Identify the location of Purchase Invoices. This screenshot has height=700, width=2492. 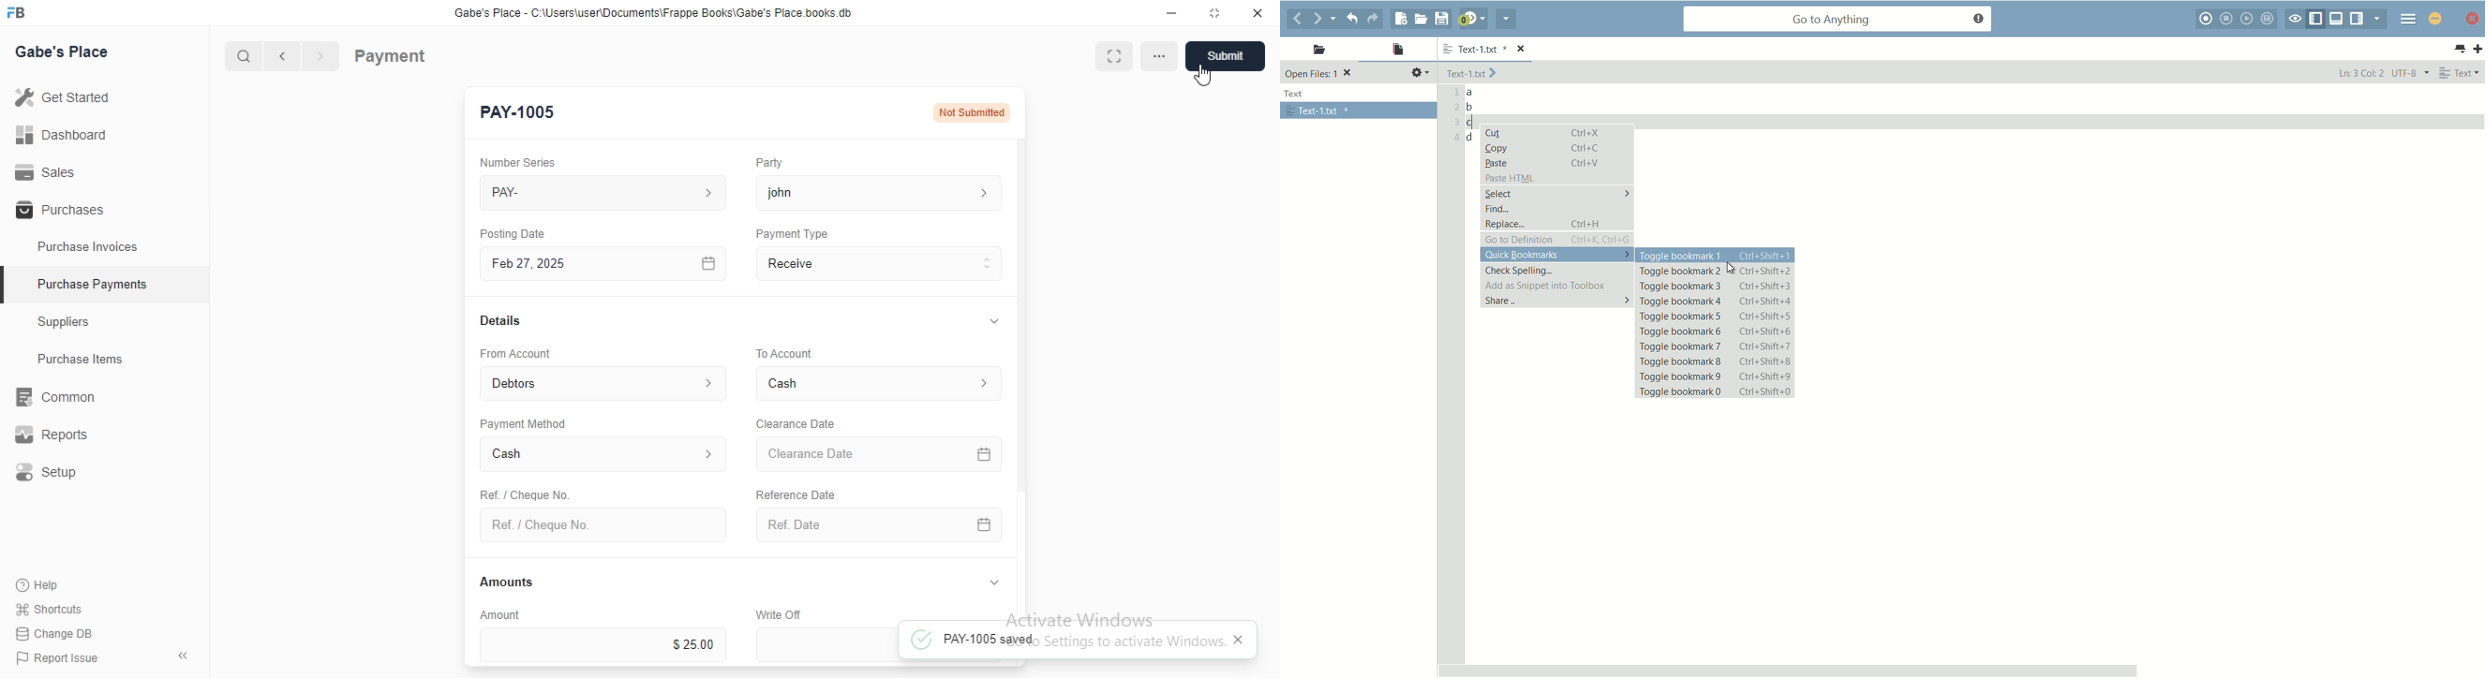
(85, 247).